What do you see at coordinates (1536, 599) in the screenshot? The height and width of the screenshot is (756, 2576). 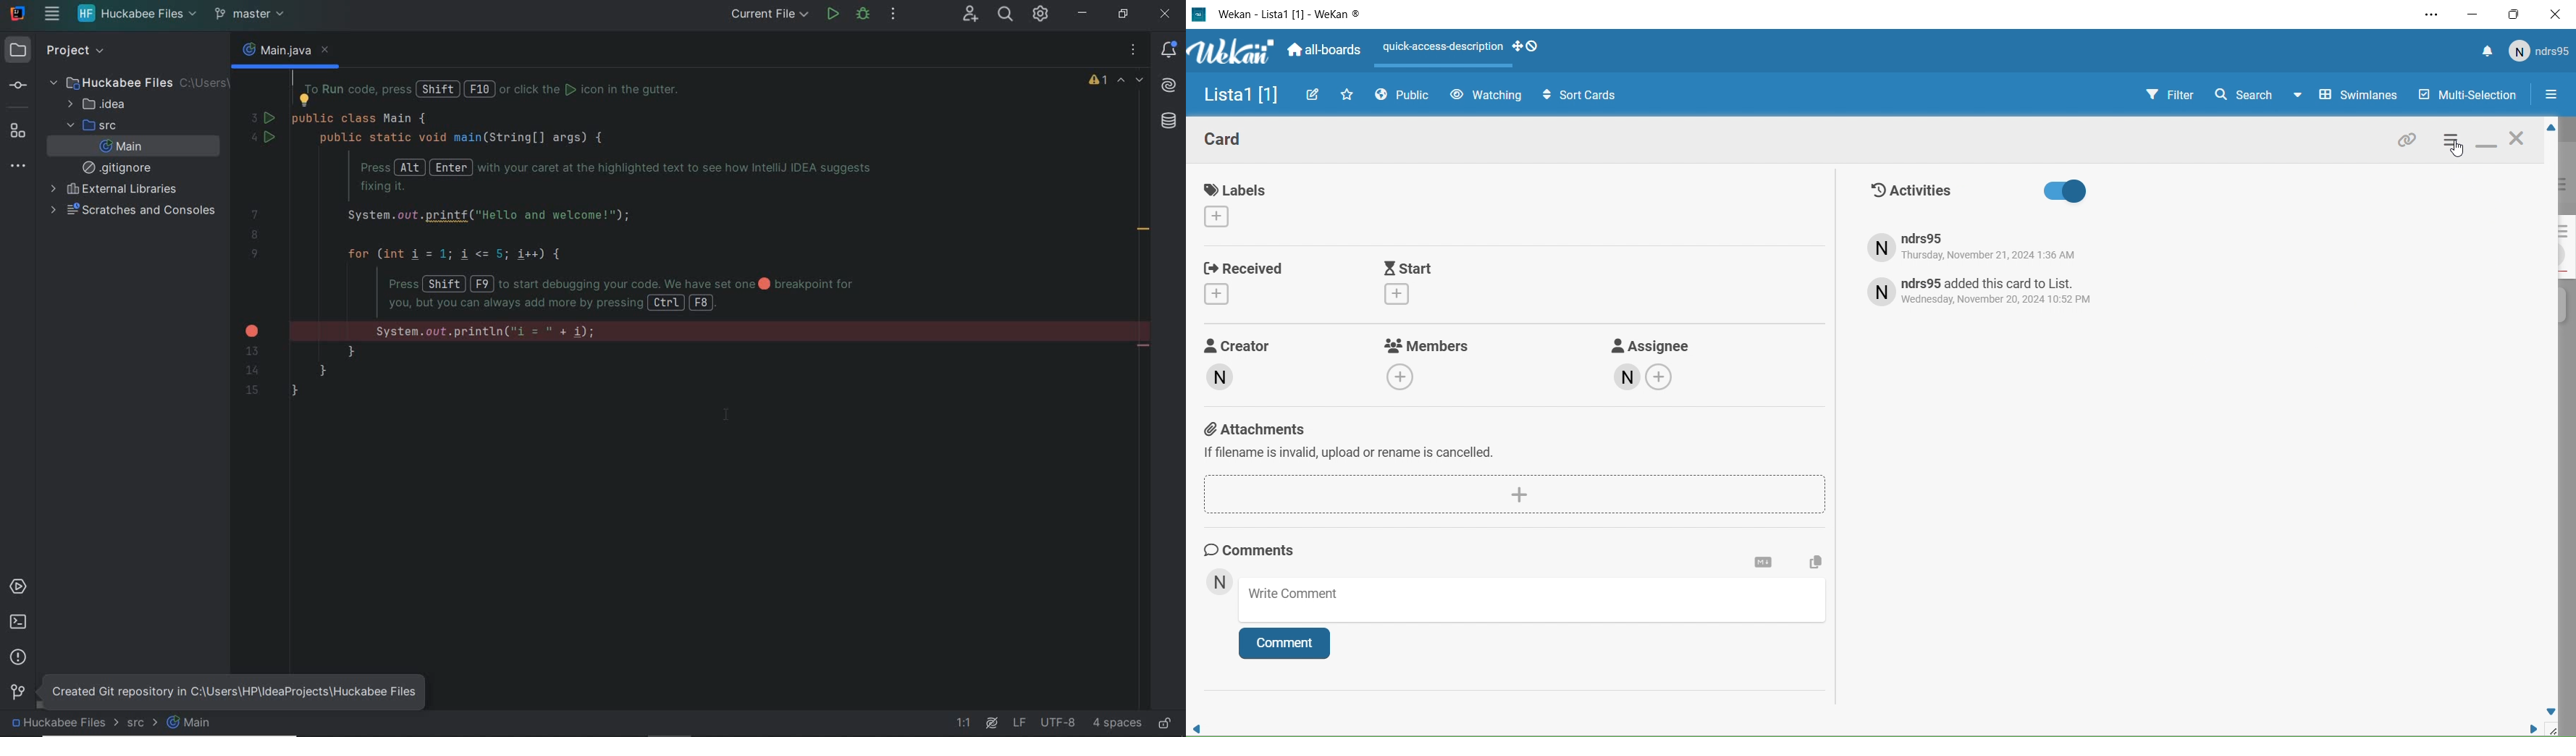 I see `Write Comment` at bounding box center [1536, 599].